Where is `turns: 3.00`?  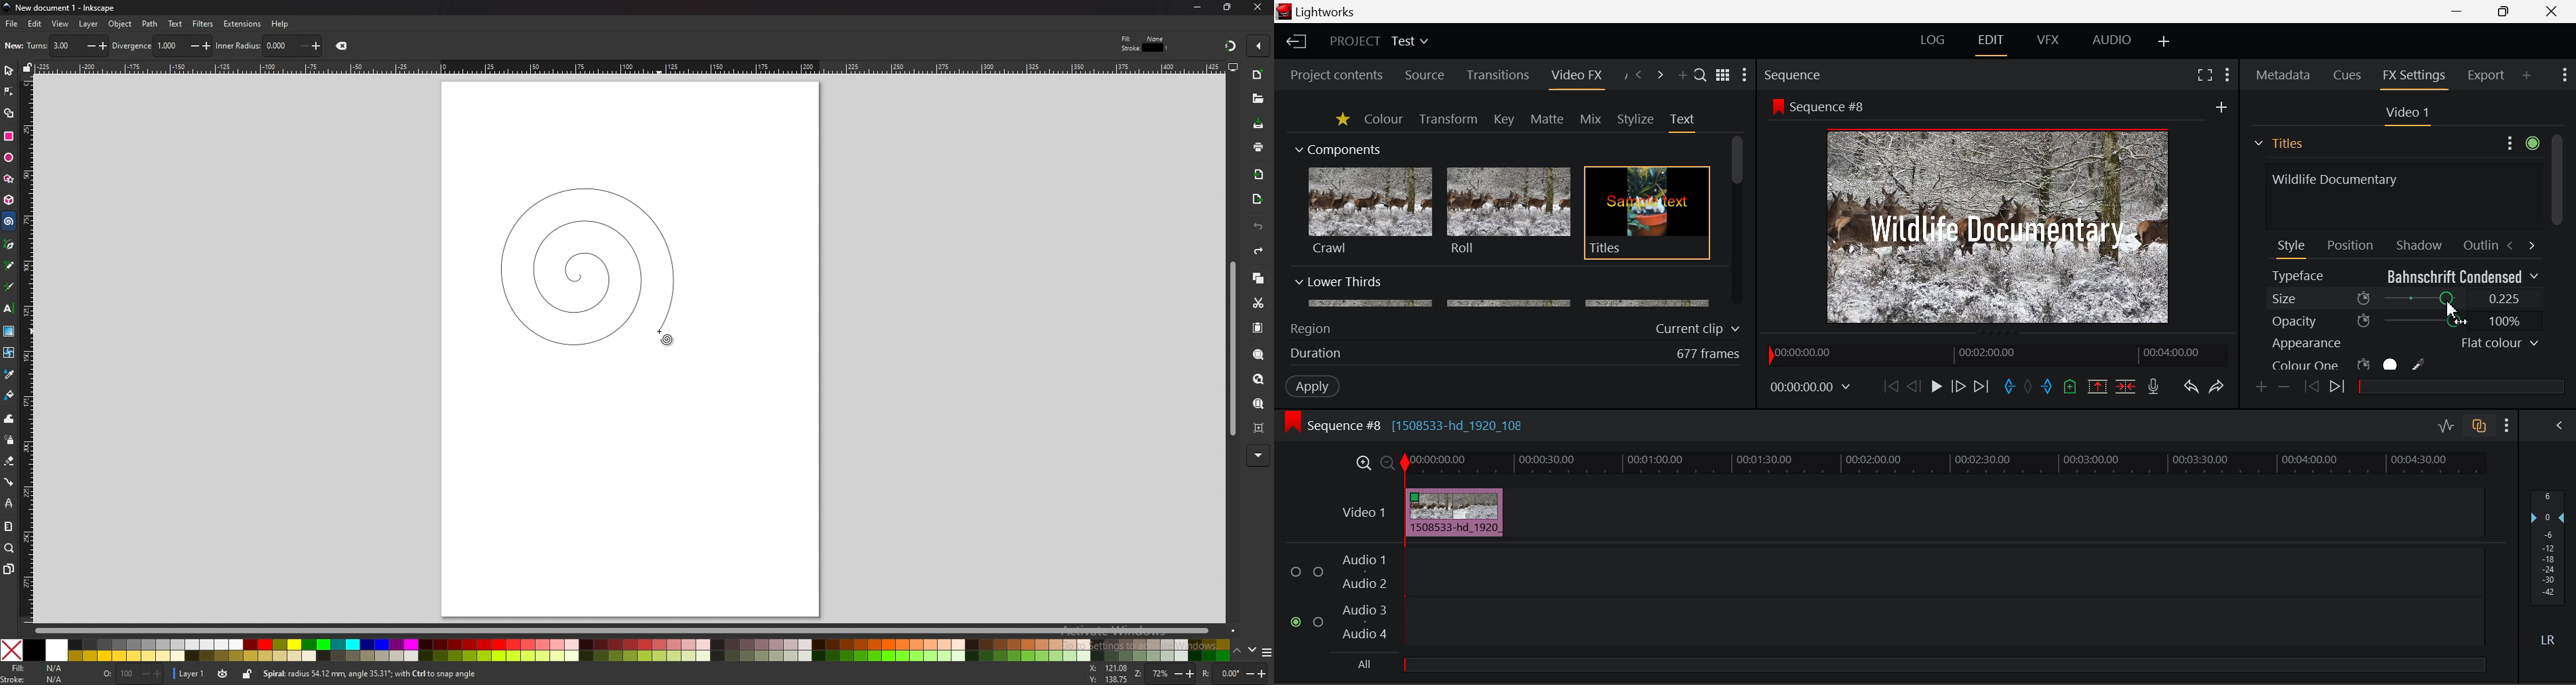 turns: 3.00 is located at coordinates (68, 46).